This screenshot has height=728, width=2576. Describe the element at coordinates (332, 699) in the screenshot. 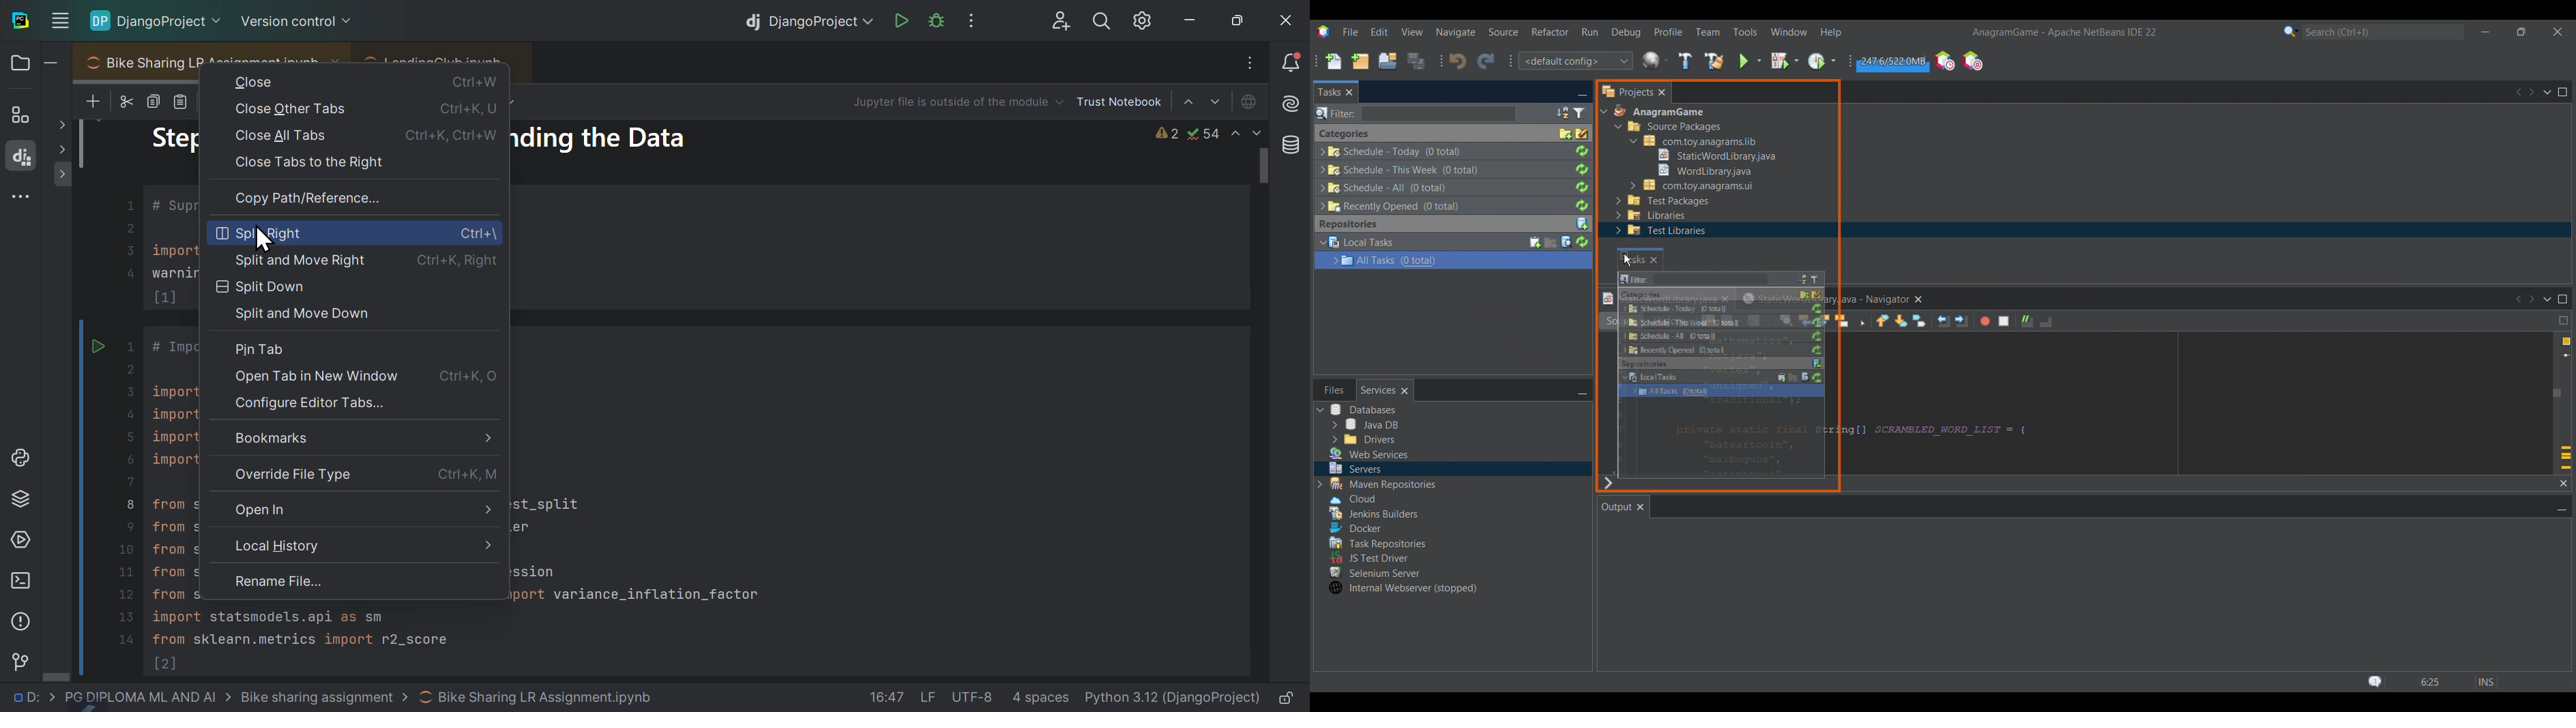

I see `file path` at that location.